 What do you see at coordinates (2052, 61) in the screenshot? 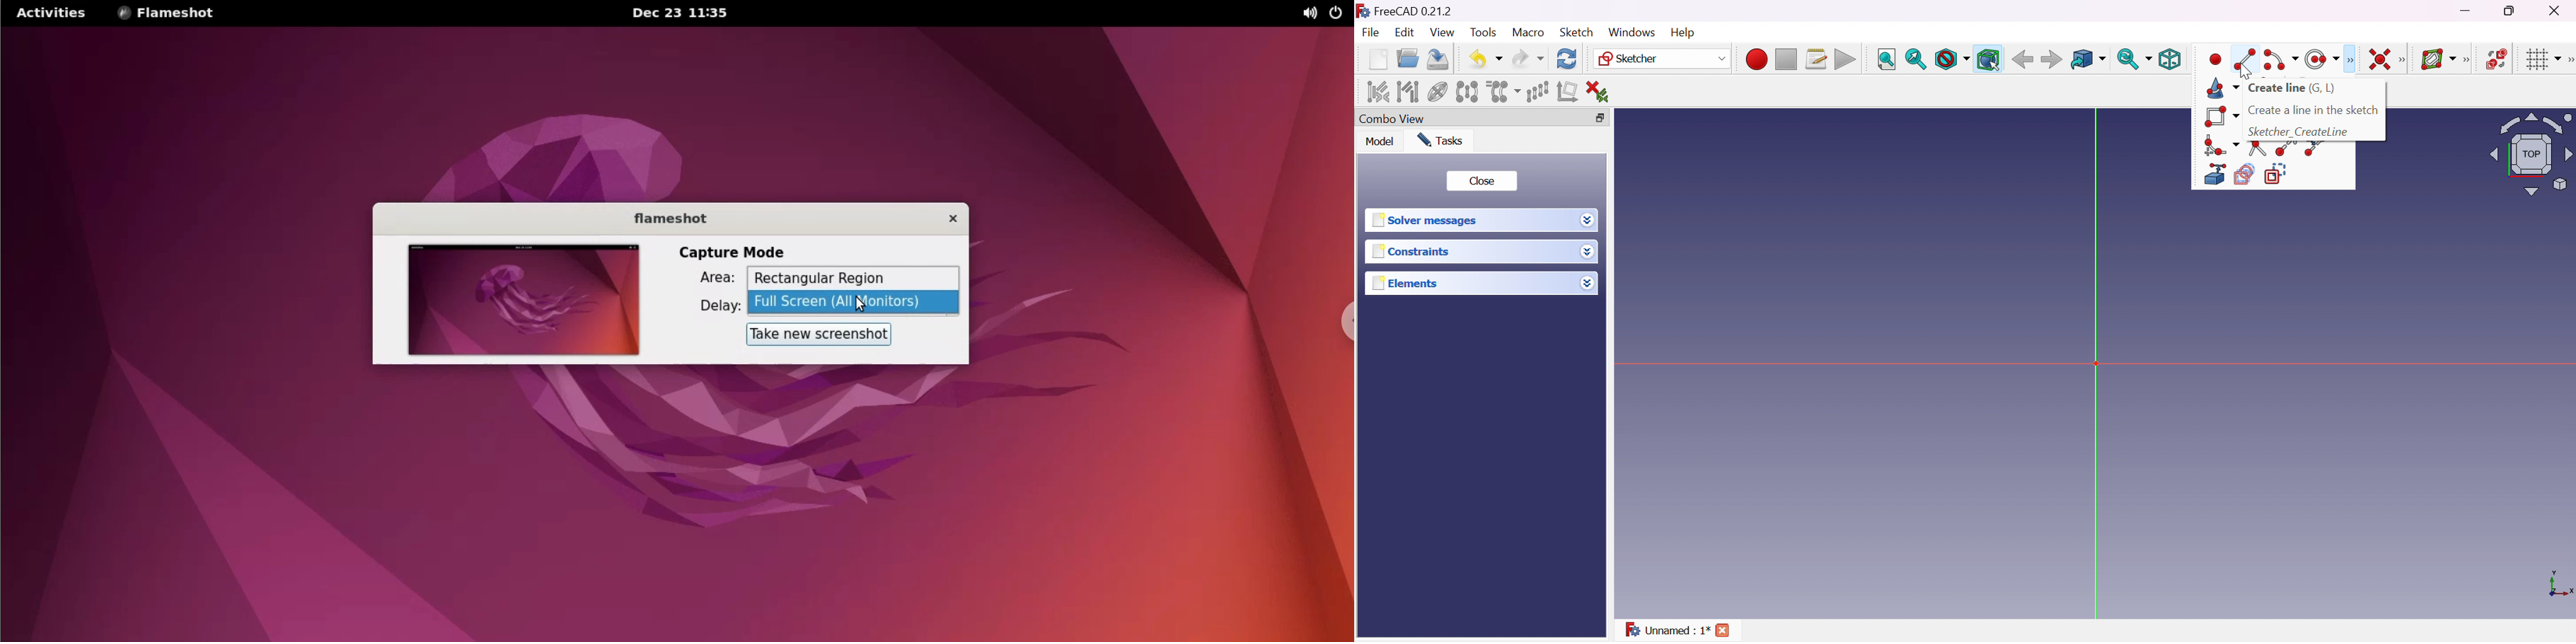
I see `Forward` at bounding box center [2052, 61].